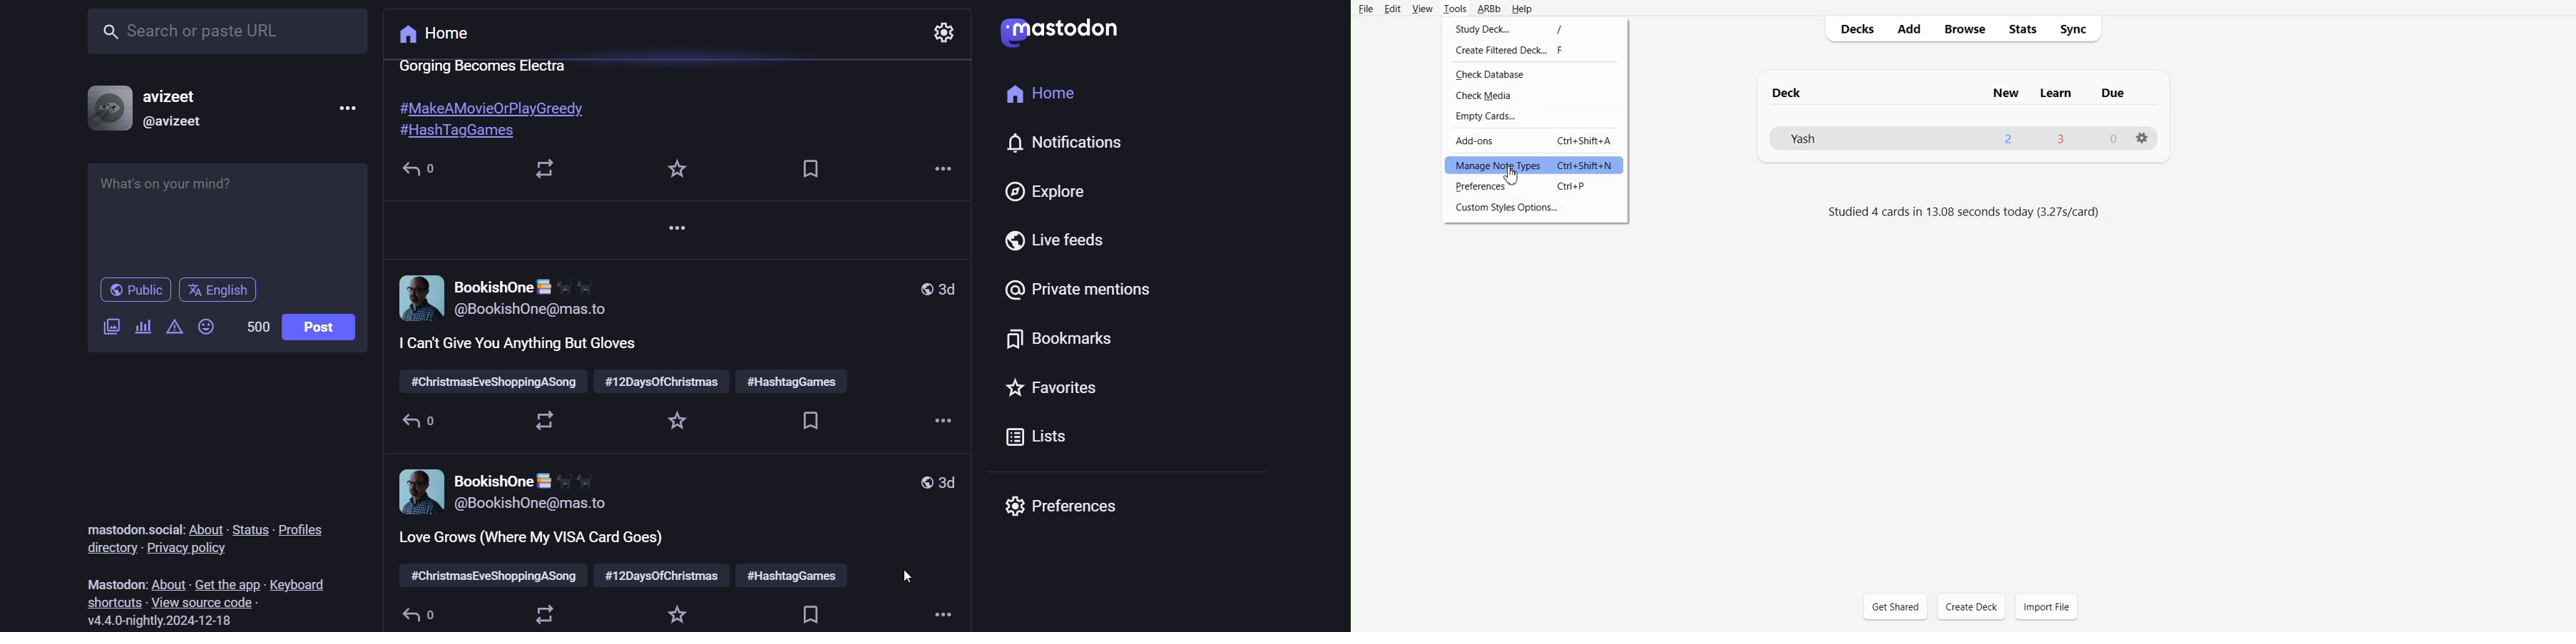 This screenshot has width=2576, height=644. What do you see at coordinates (2020, 29) in the screenshot?
I see `Stats` at bounding box center [2020, 29].